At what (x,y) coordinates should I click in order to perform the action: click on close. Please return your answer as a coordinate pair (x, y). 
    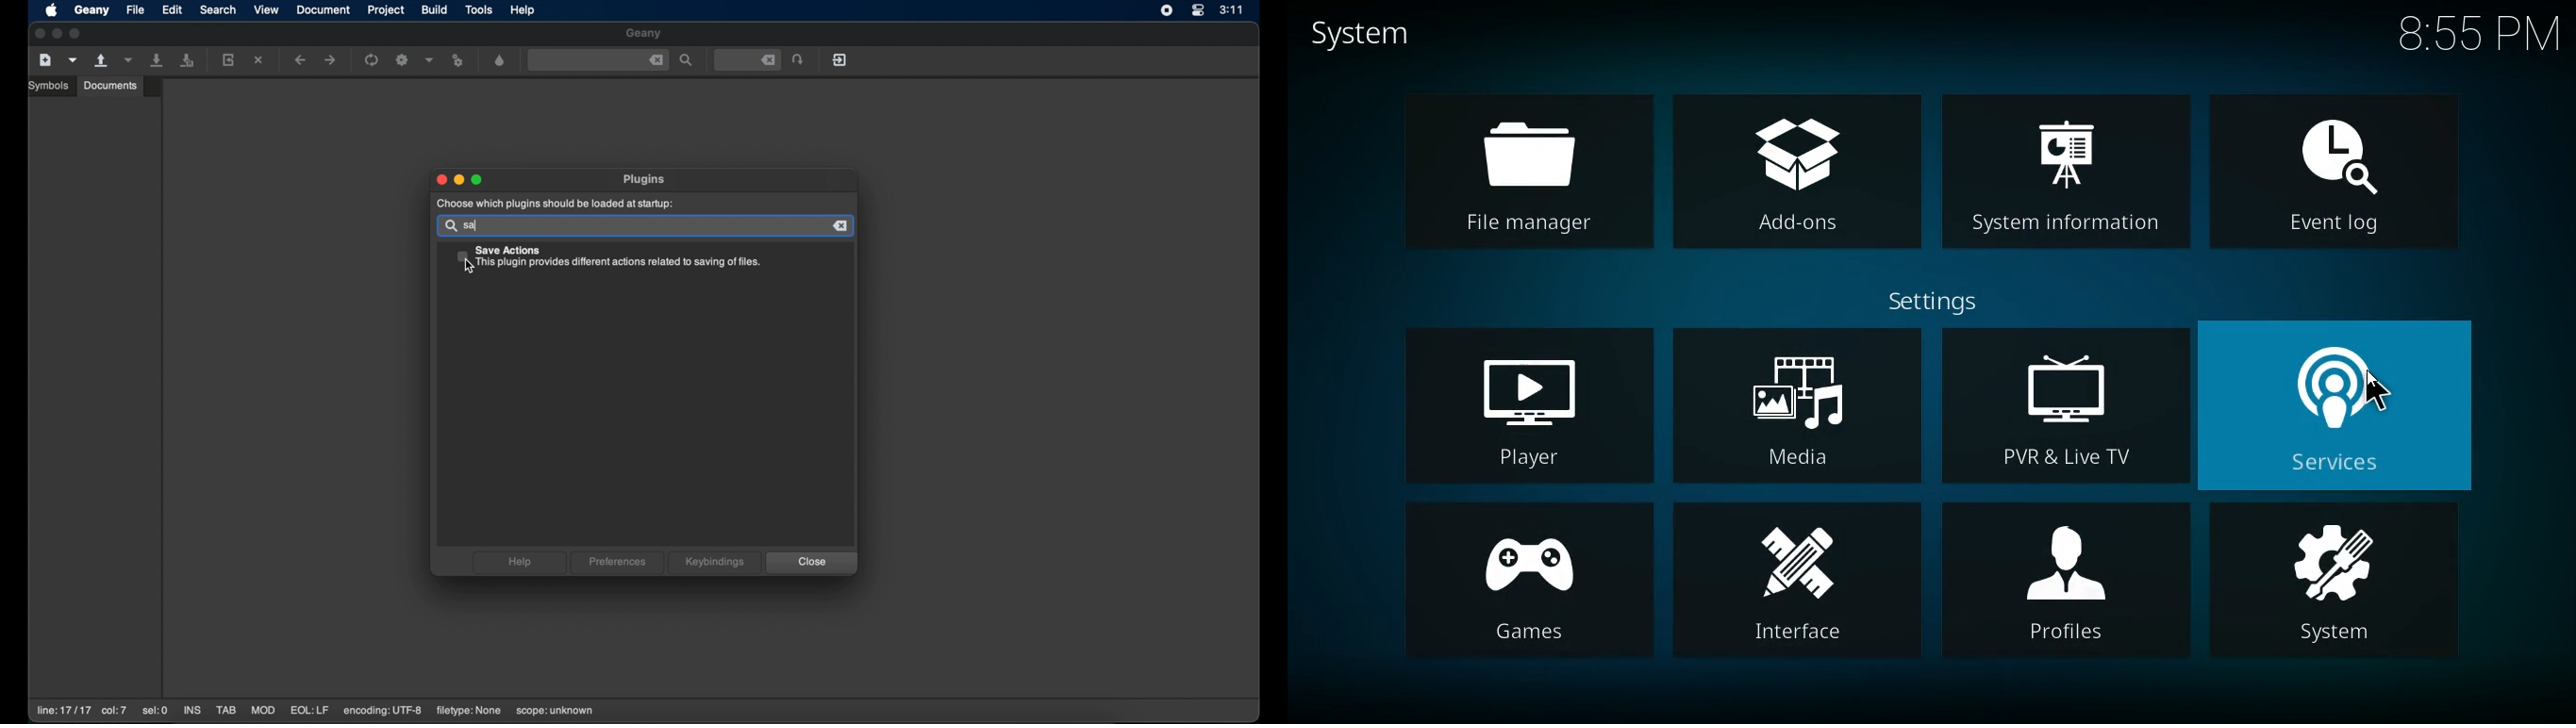
    Looking at the image, I should click on (657, 60).